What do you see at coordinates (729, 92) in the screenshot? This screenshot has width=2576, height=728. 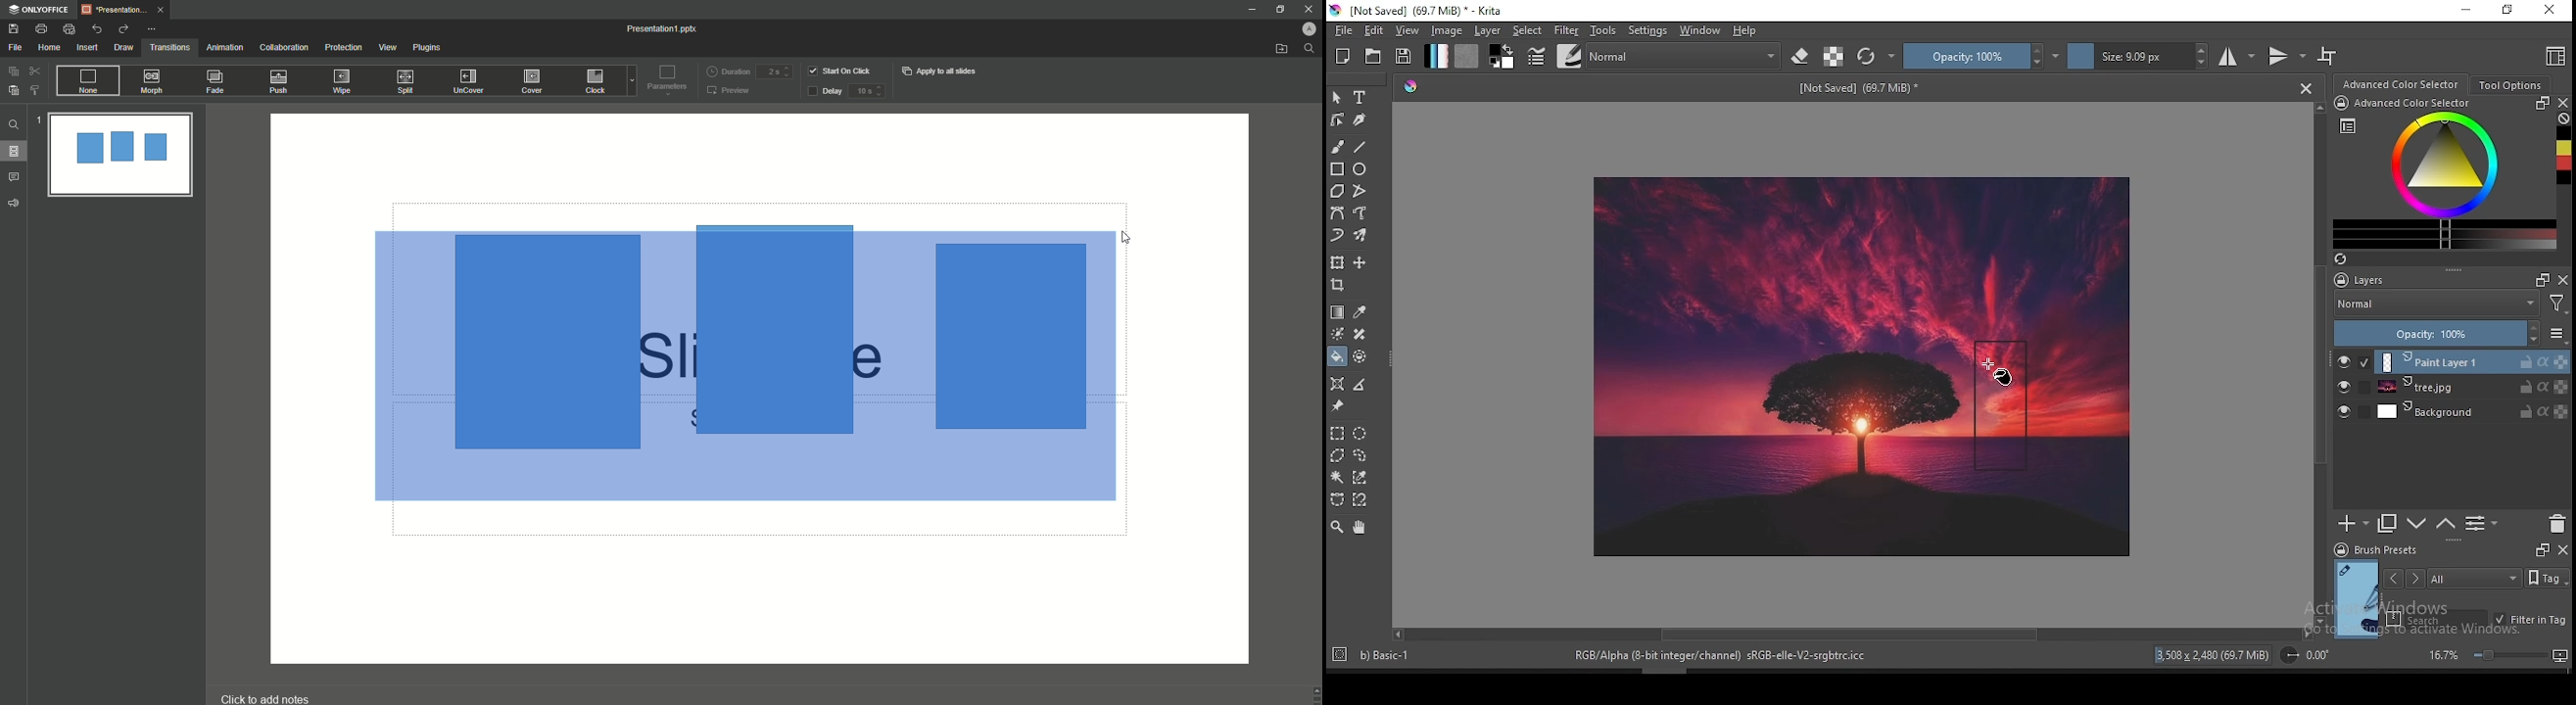 I see `Preview` at bounding box center [729, 92].